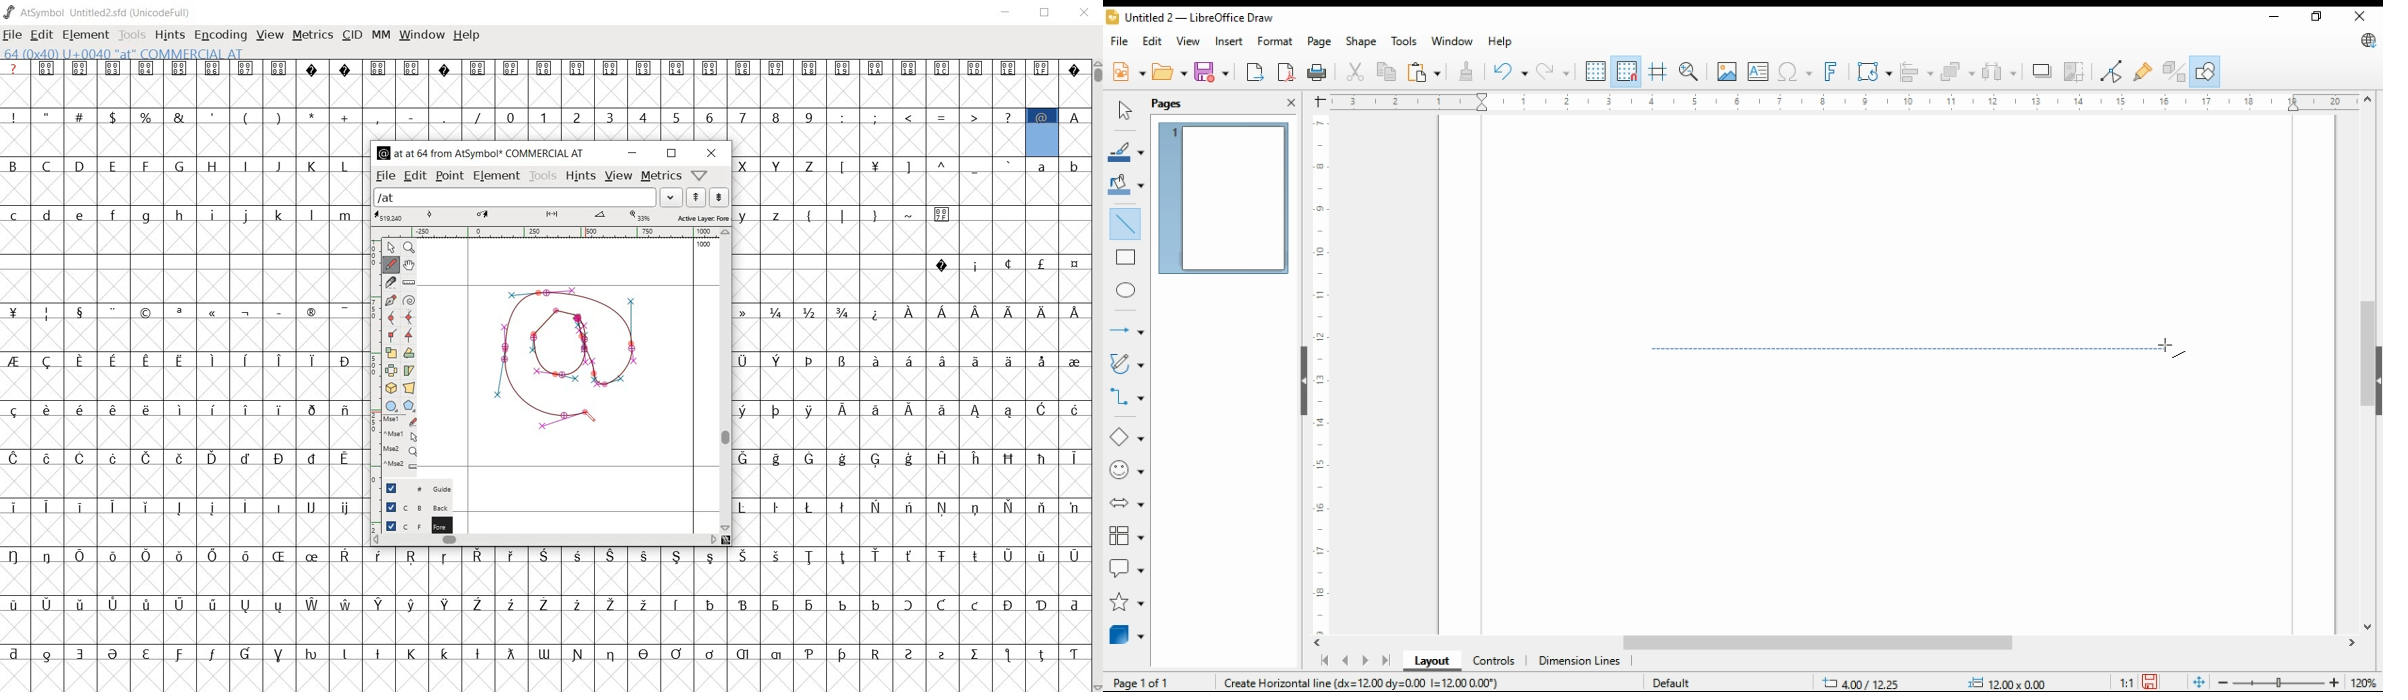 This screenshot has width=2408, height=700. Describe the element at coordinates (414, 177) in the screenshot. I see `edit` at that location.